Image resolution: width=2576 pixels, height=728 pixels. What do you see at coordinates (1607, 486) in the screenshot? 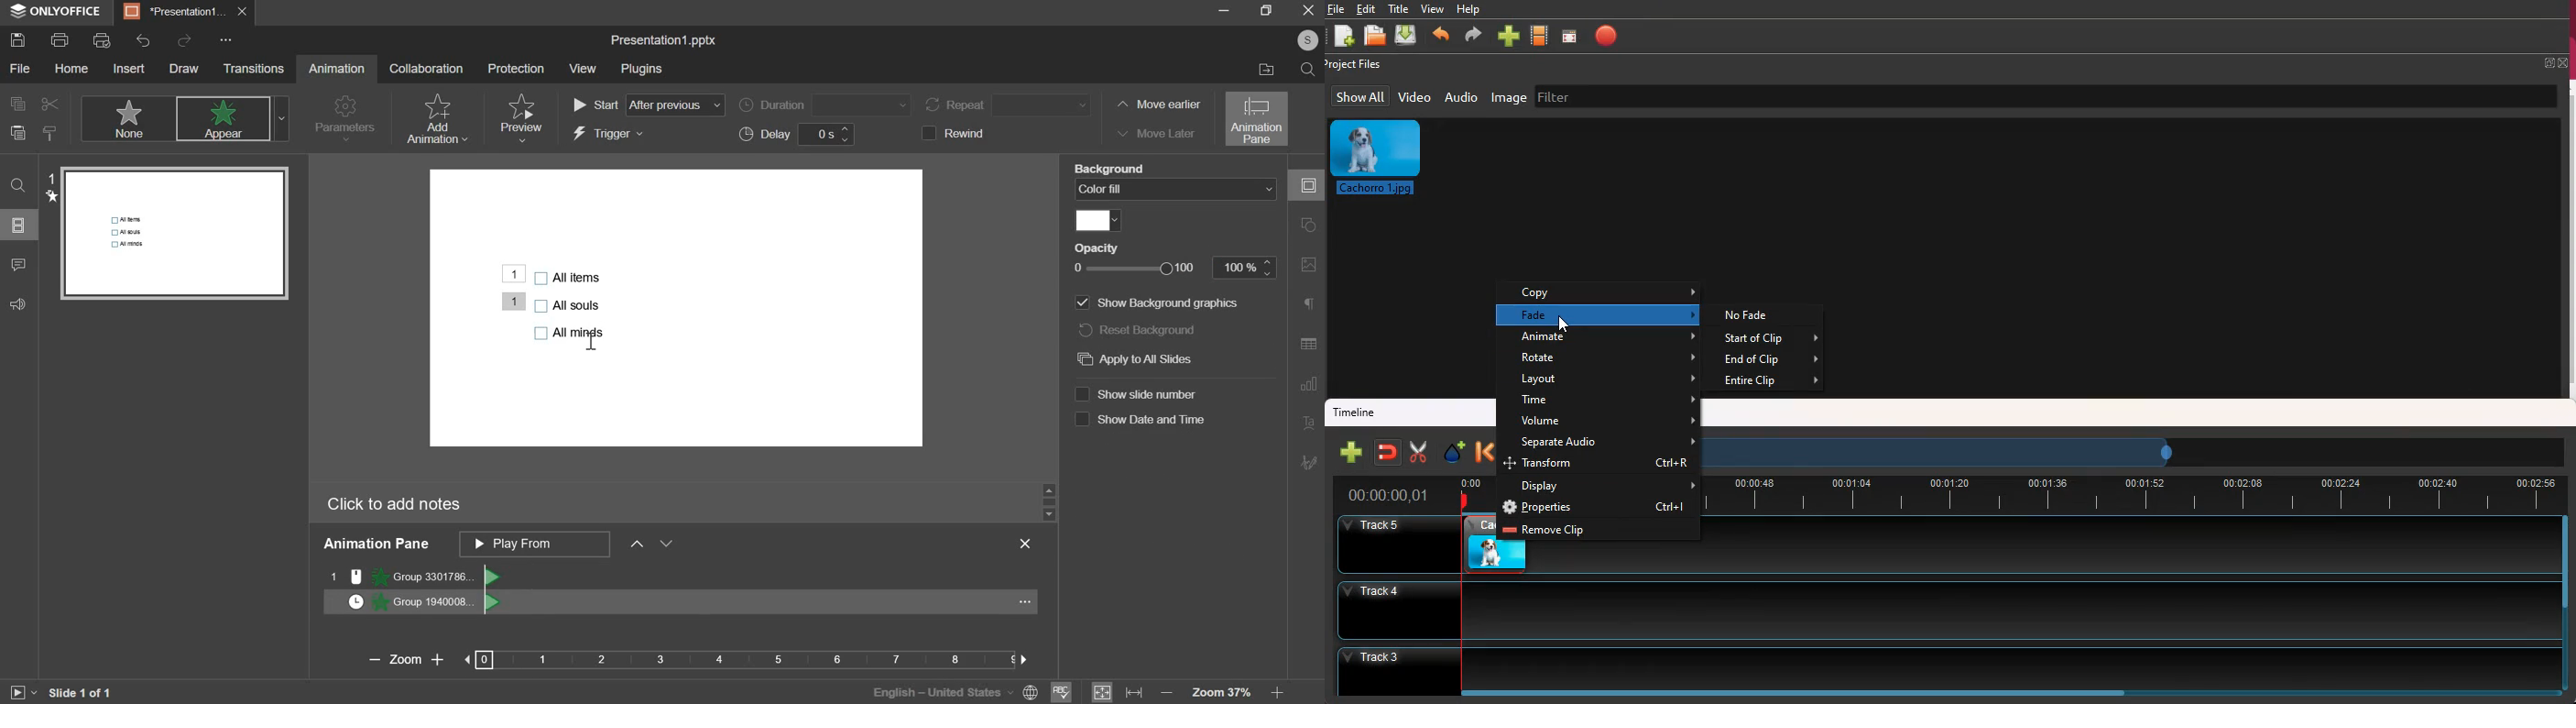
I see `display` at bounding box center [1607, 486].